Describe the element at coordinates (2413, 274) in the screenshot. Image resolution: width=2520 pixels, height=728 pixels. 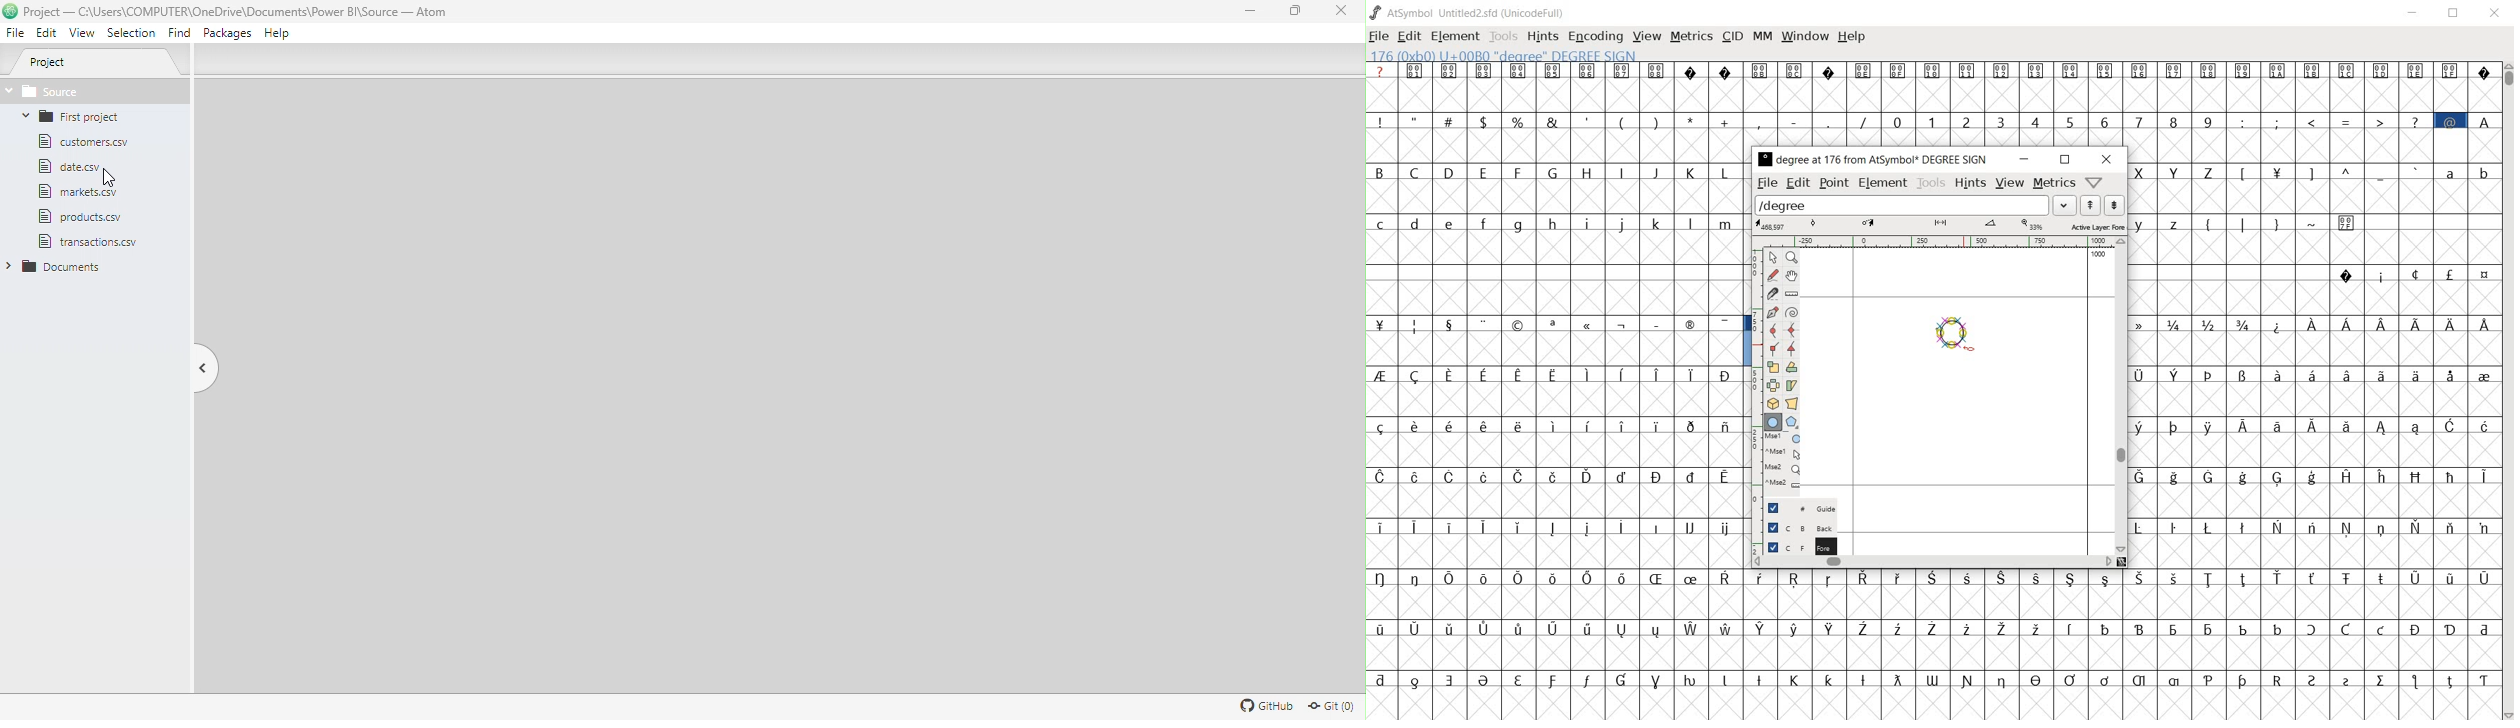
I see `special characters` at that location.